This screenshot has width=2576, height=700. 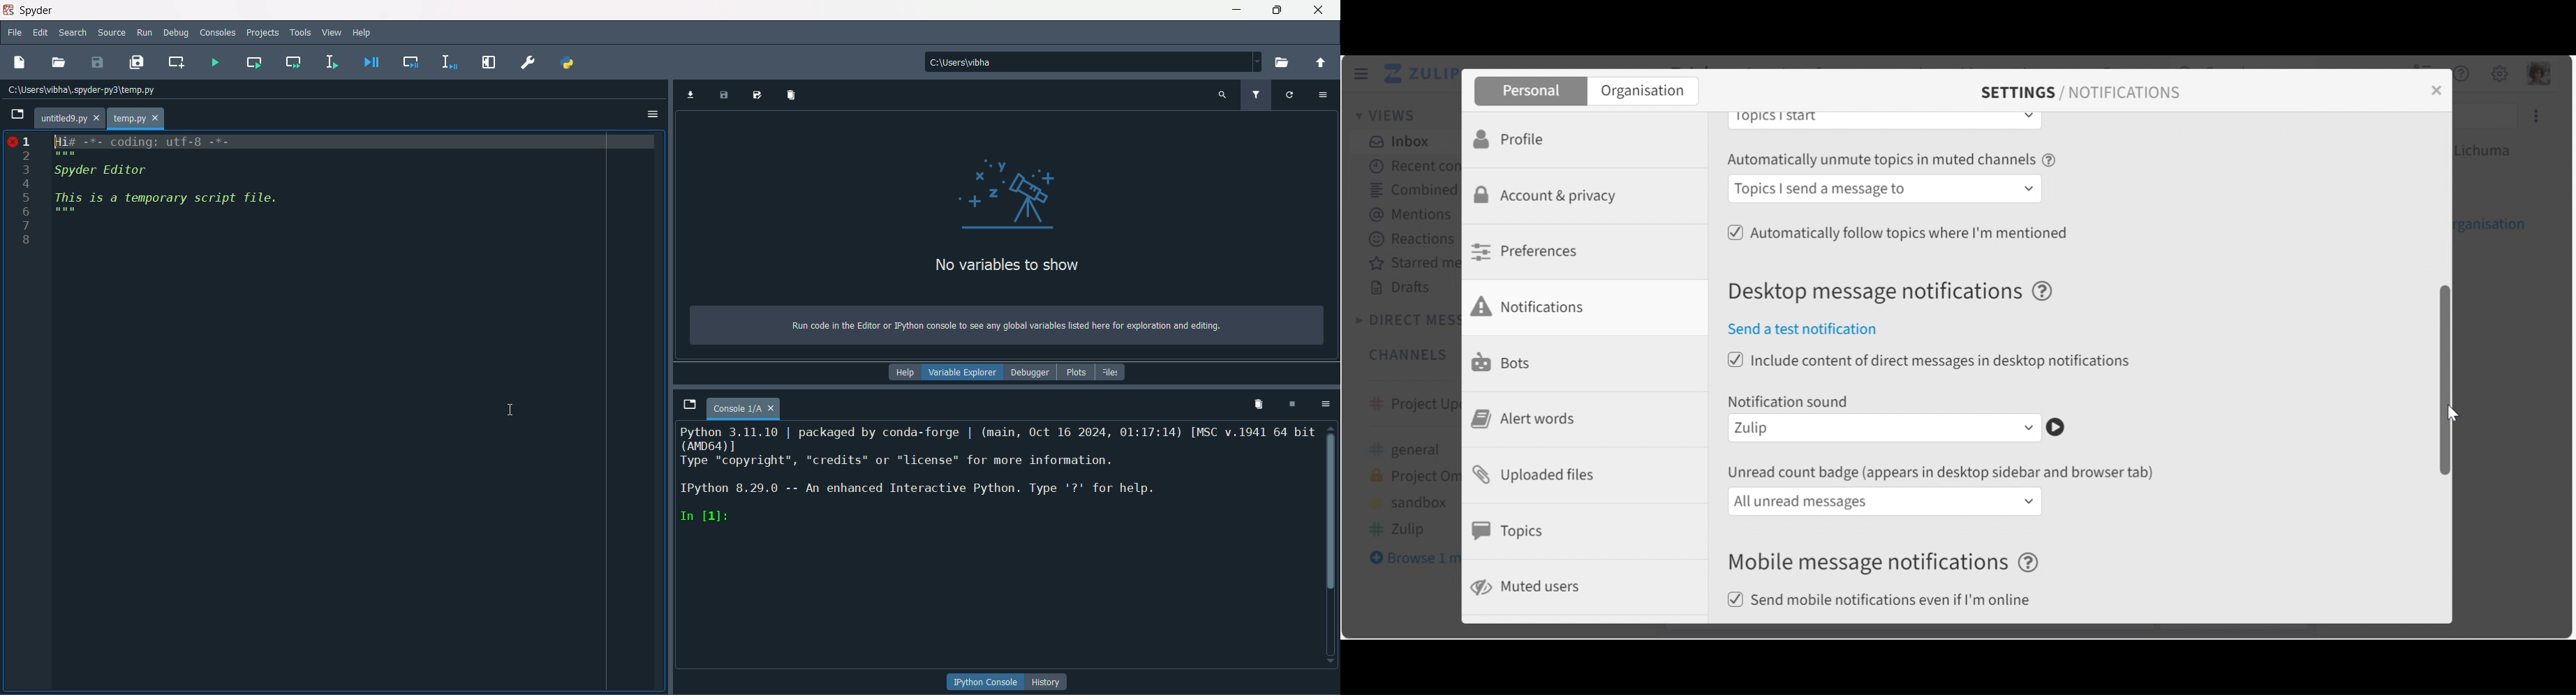 I want to click on run current and go to next, so click(x=293, y=61).